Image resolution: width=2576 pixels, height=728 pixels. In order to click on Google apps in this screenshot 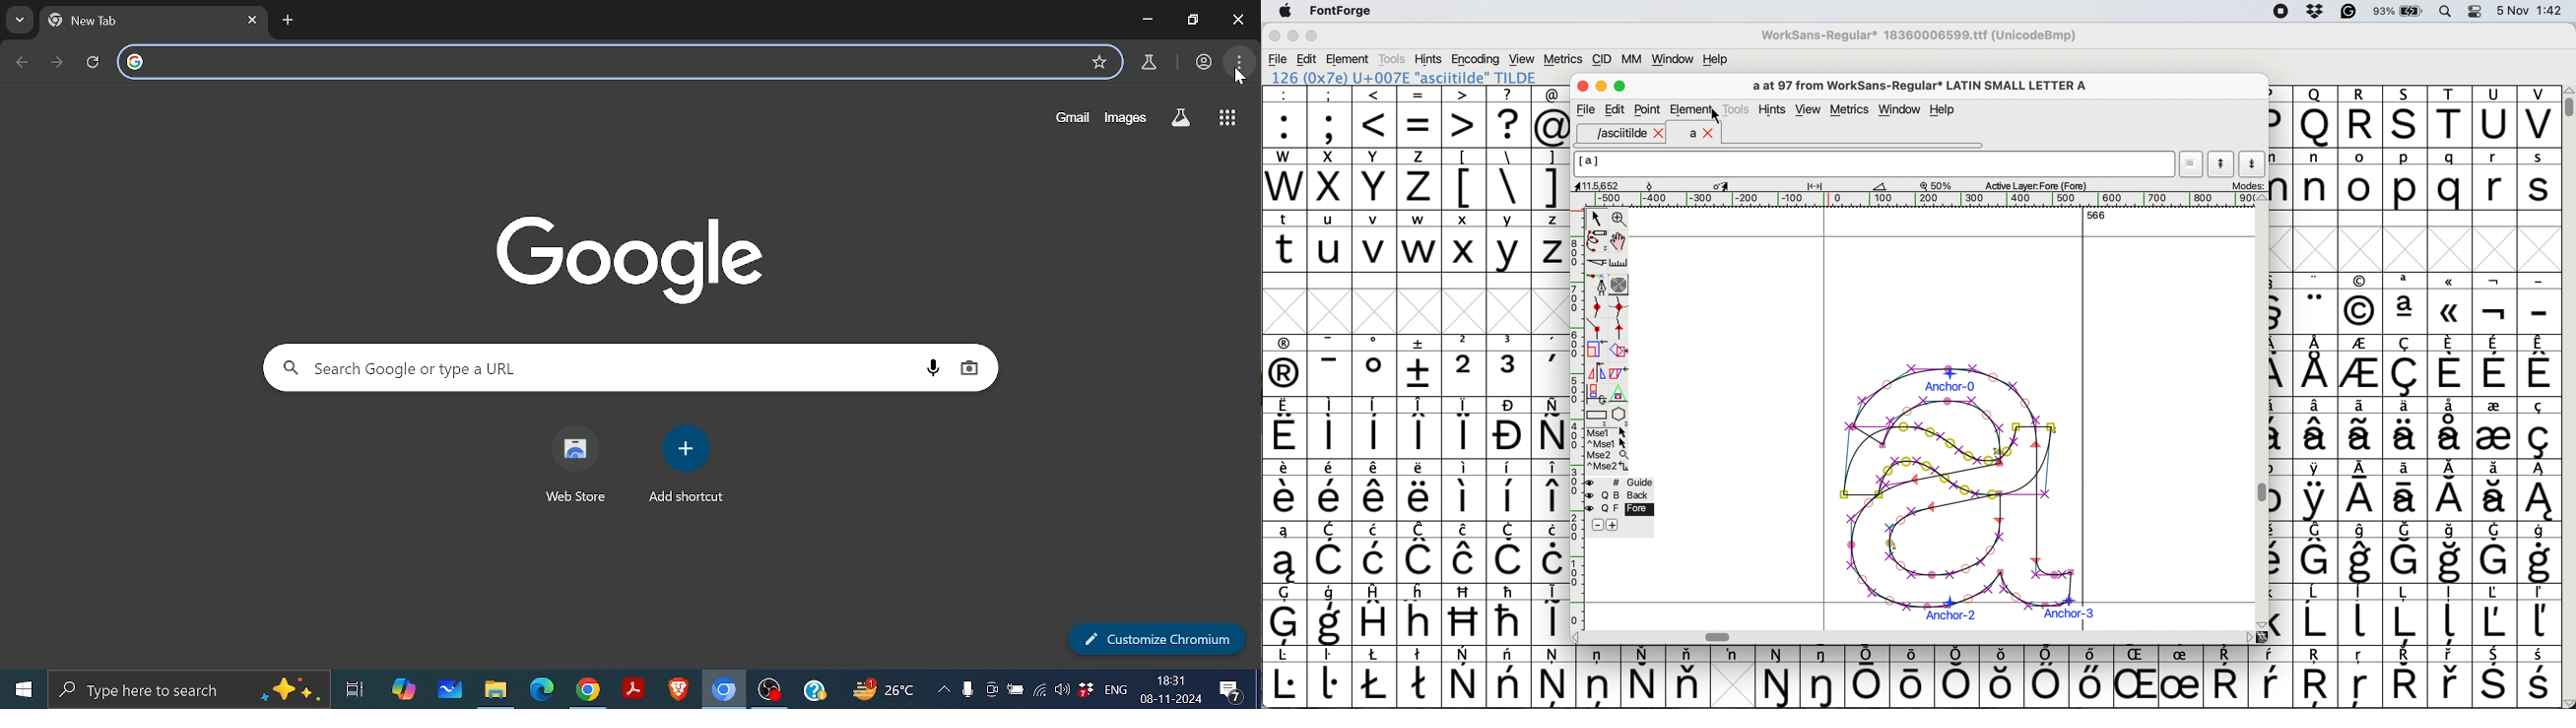, I will do `click(1225, 117)`.